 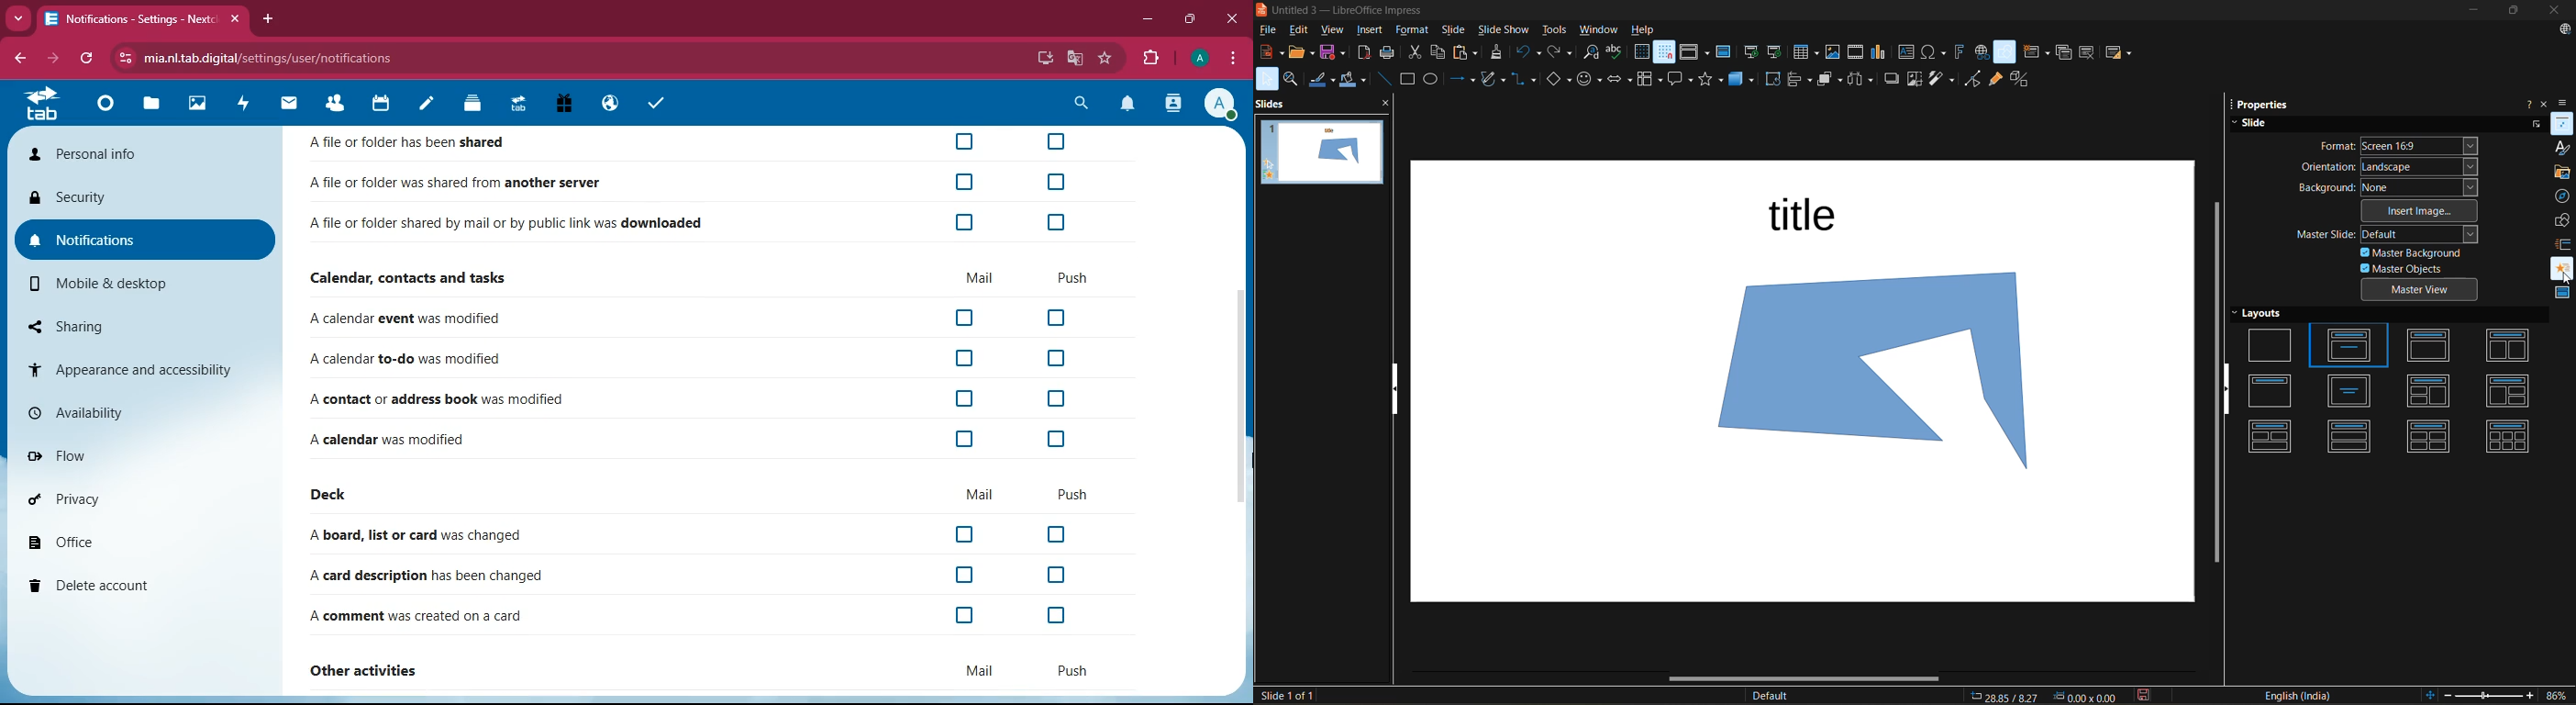 What do you see at coordinates (1054, 618) in the screenshot?
I see `off` at bounding box center [1054, 618].